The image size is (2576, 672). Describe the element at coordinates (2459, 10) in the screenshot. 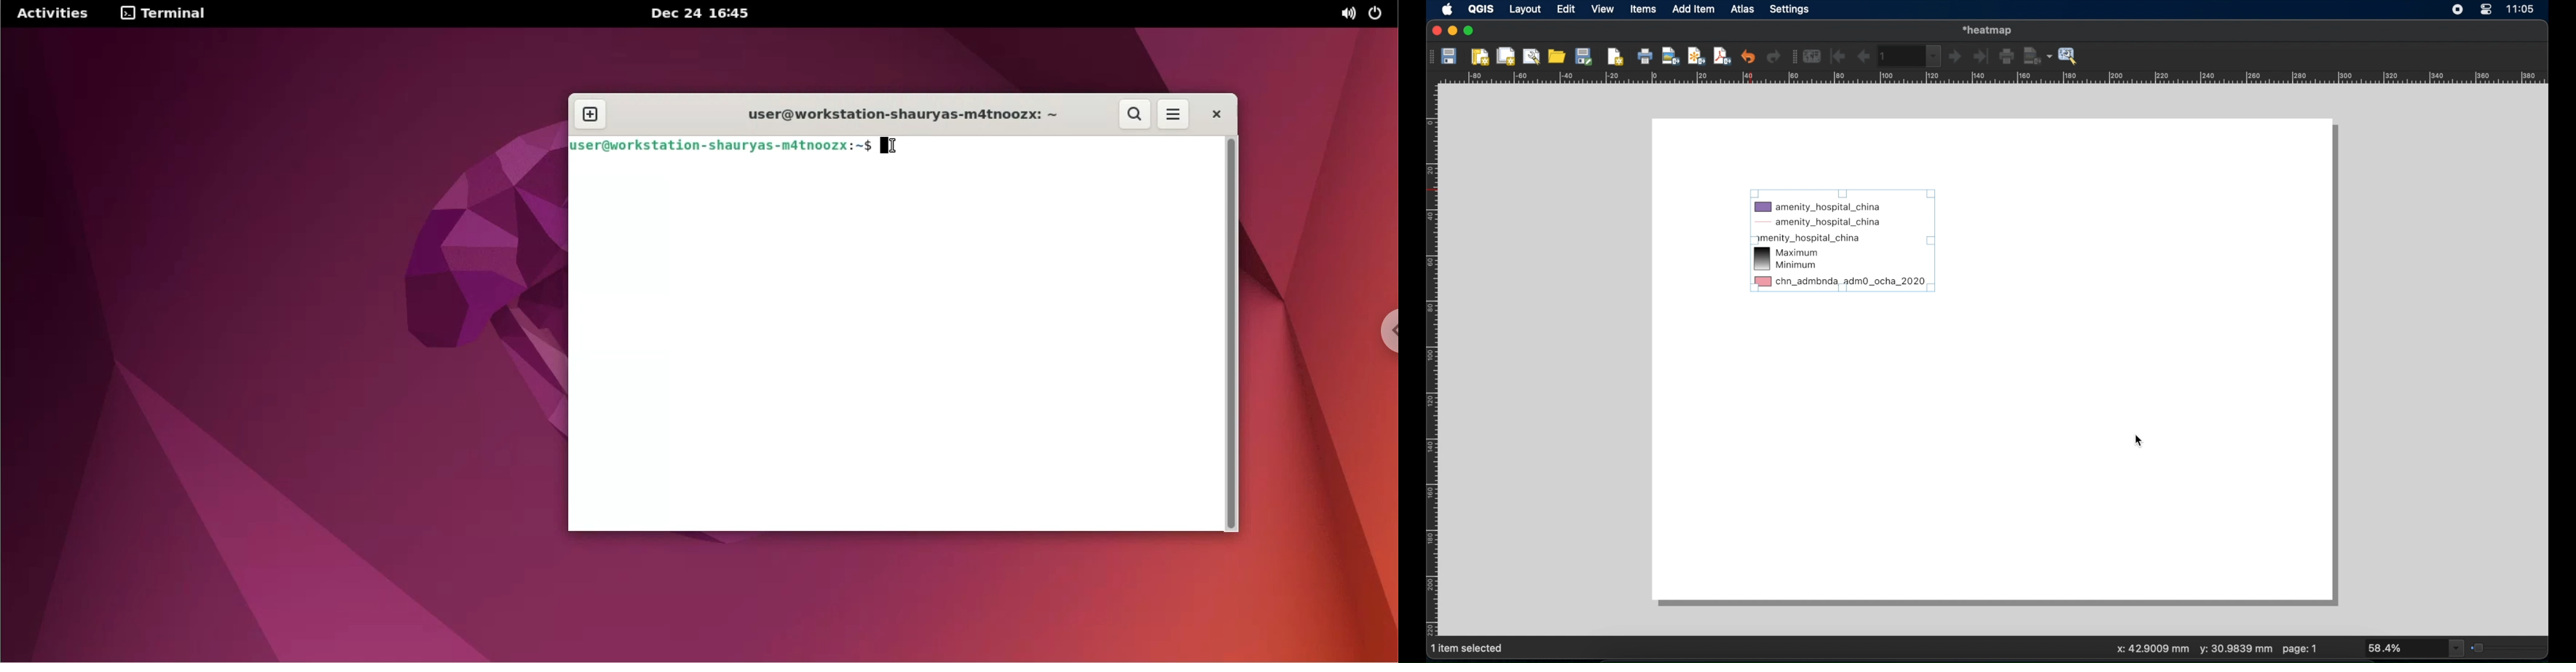

I see `screen recorder` at that location.